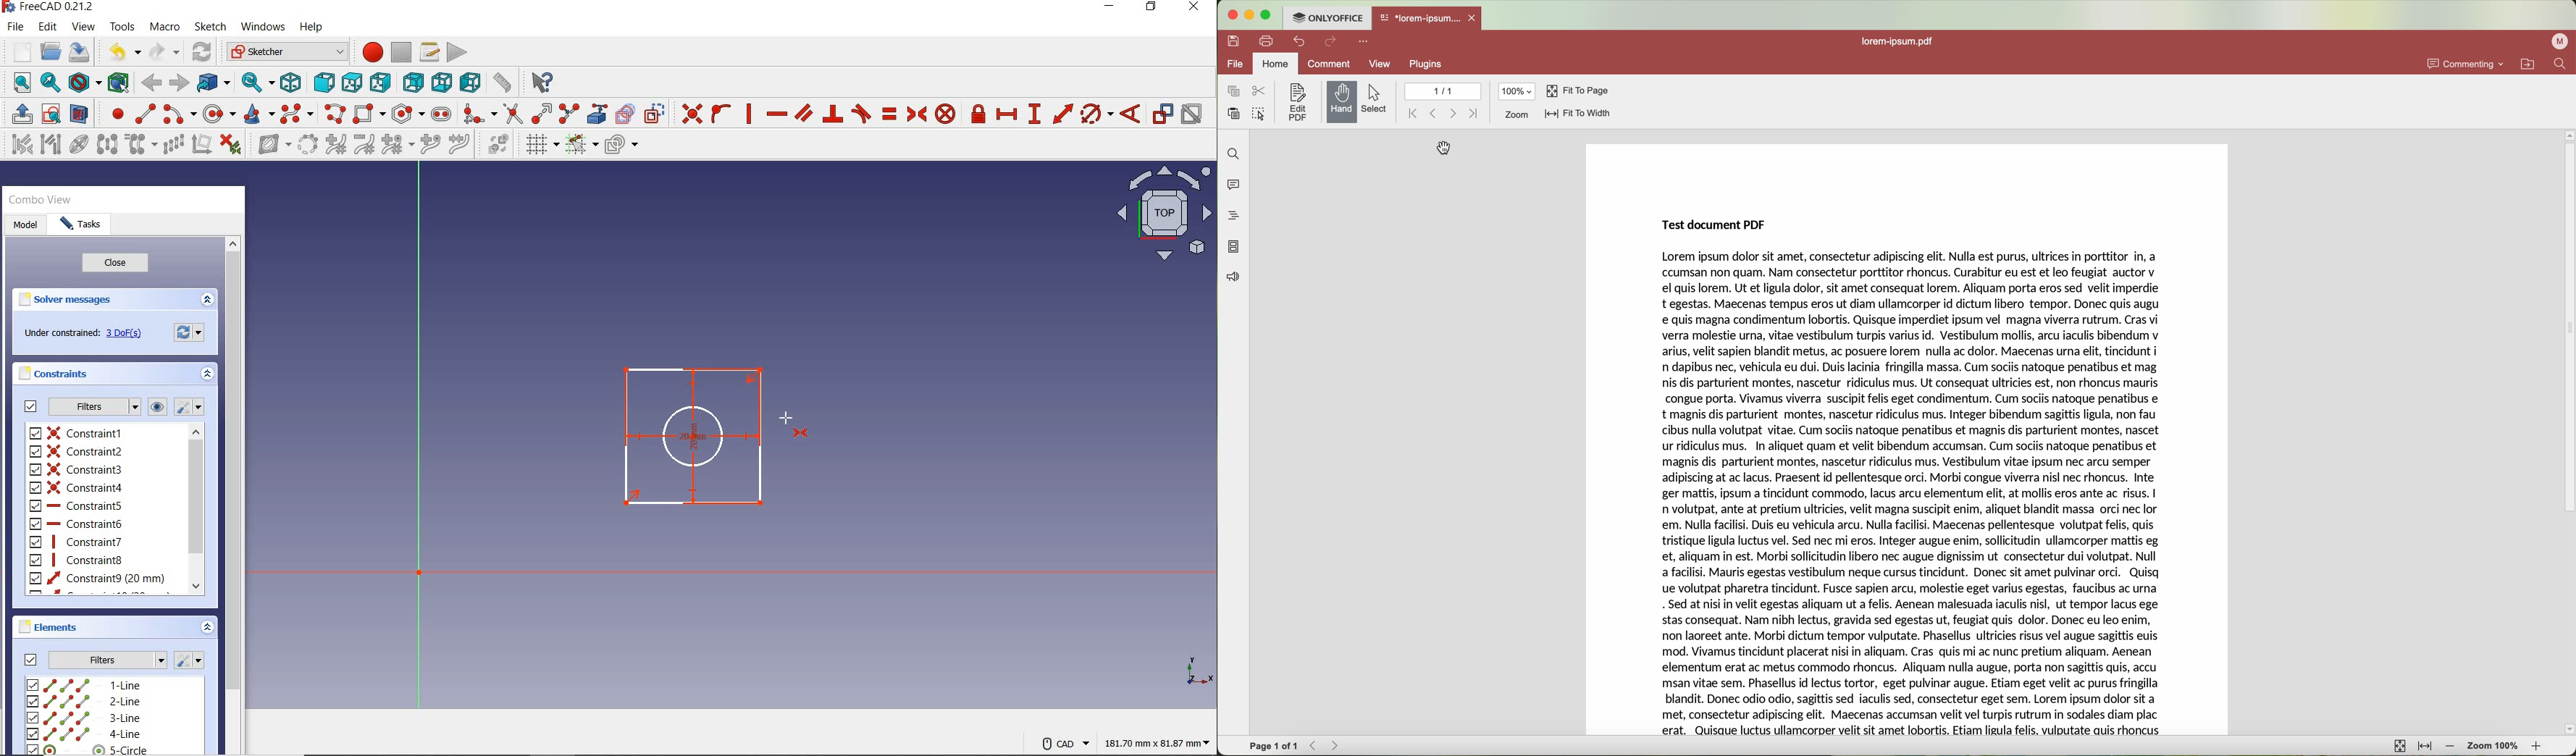  Describe the element at coordinates (51, 50) in the screenshot. I see `open` at that location.